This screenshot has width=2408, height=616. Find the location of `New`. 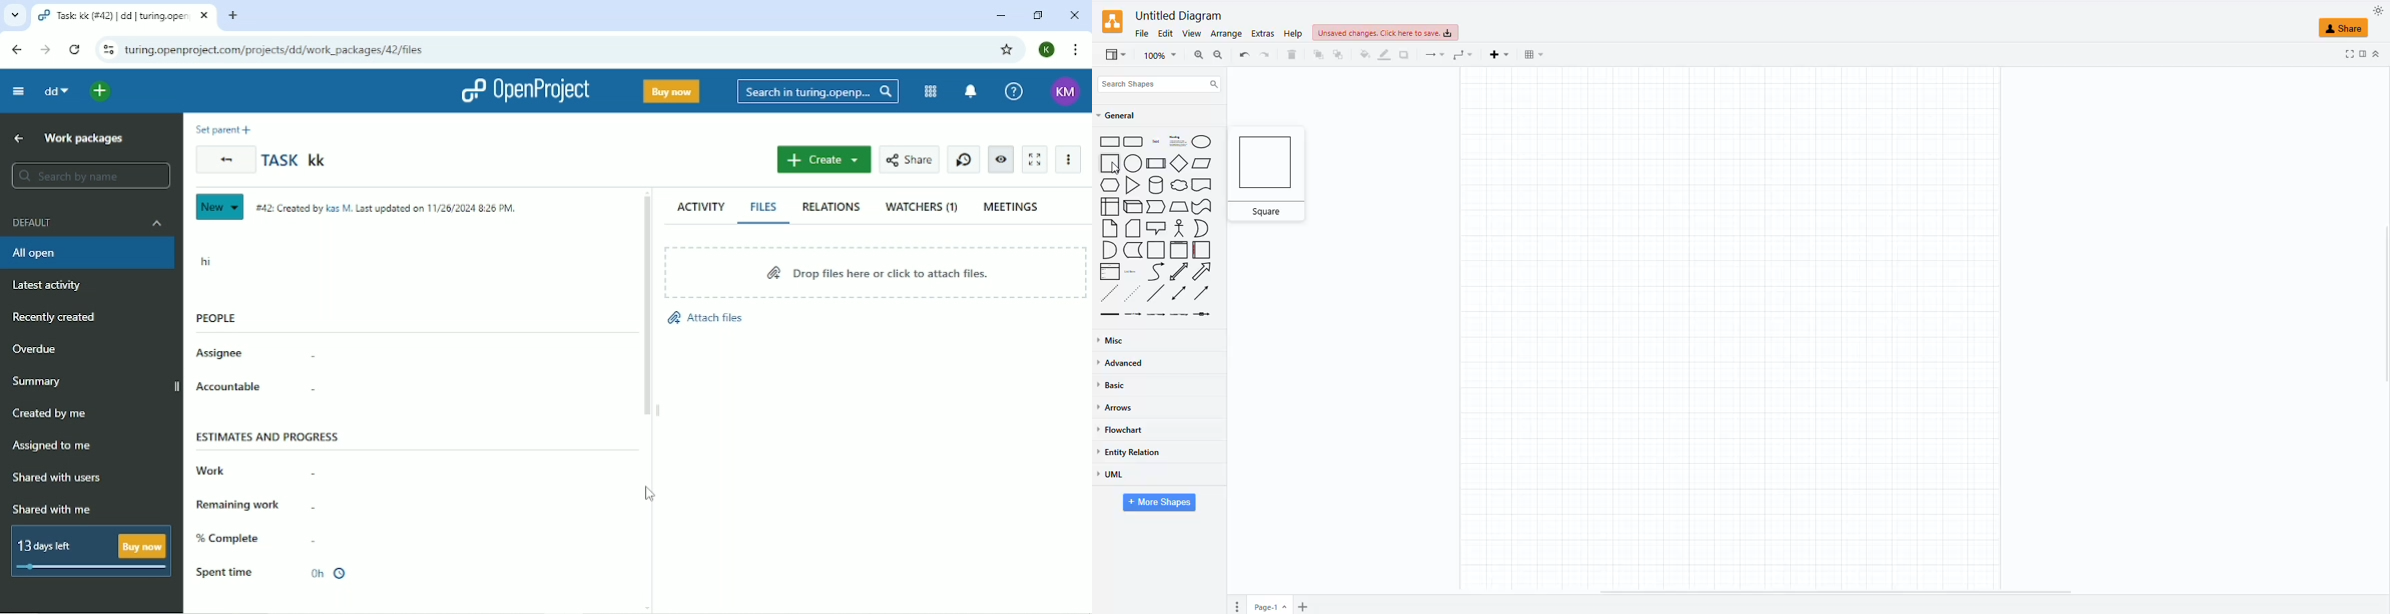

New is located at coordinates (218, 207).